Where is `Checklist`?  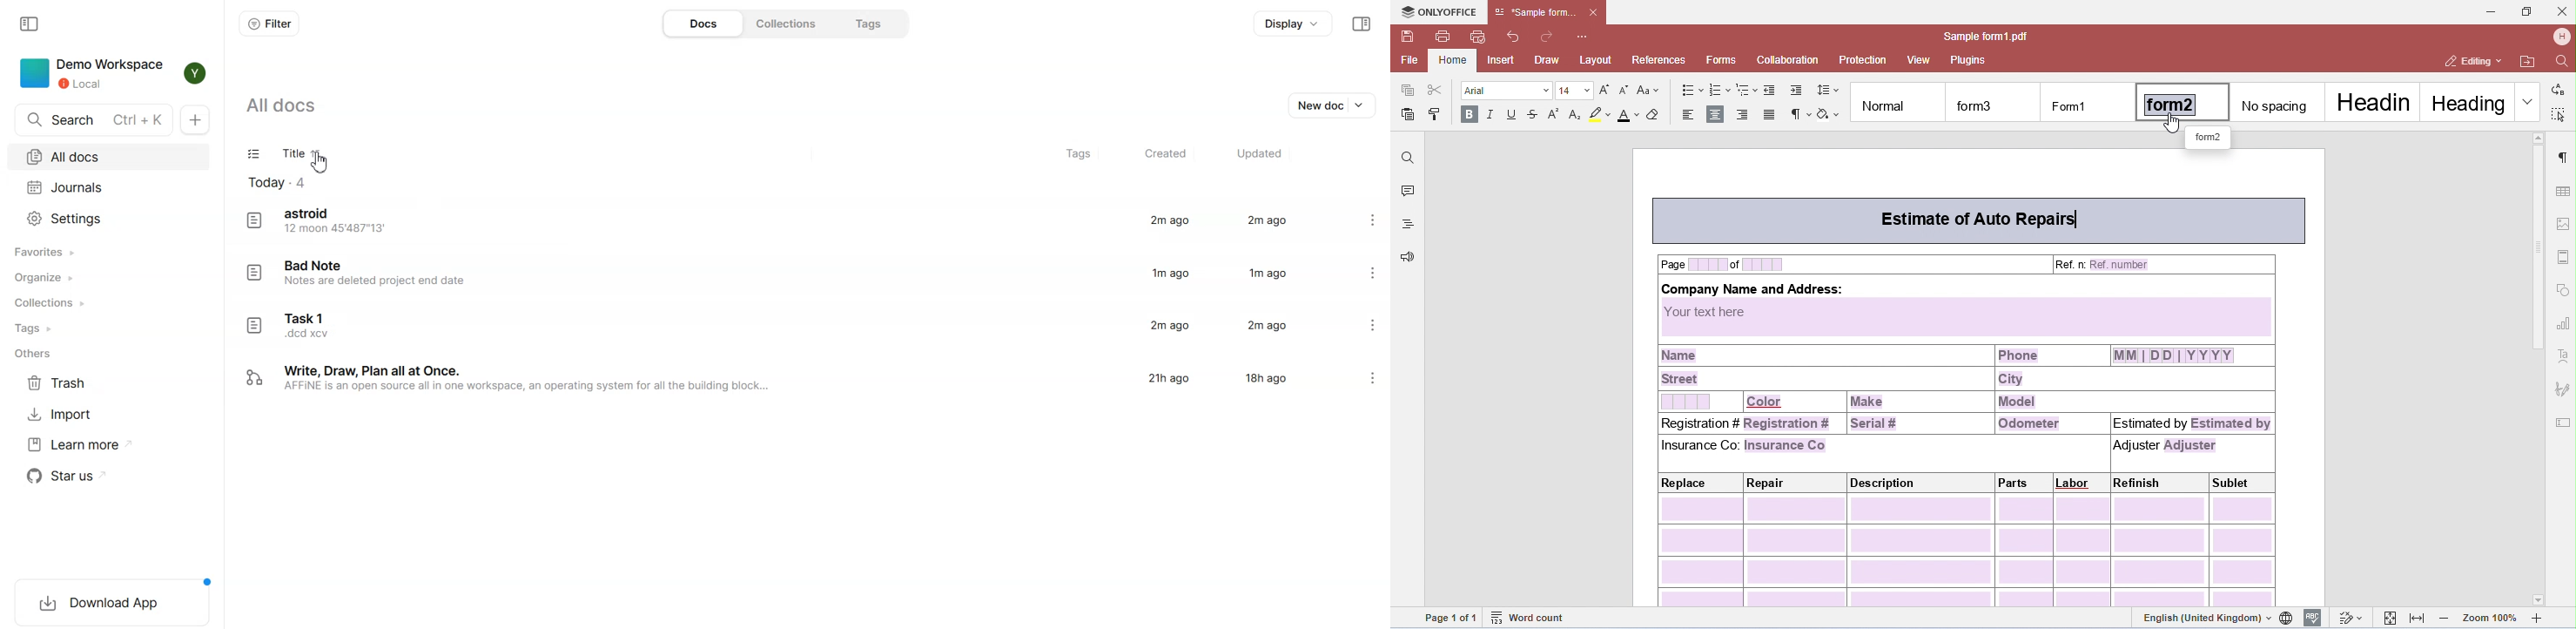 Checklist is located at coordinates (253, 154).